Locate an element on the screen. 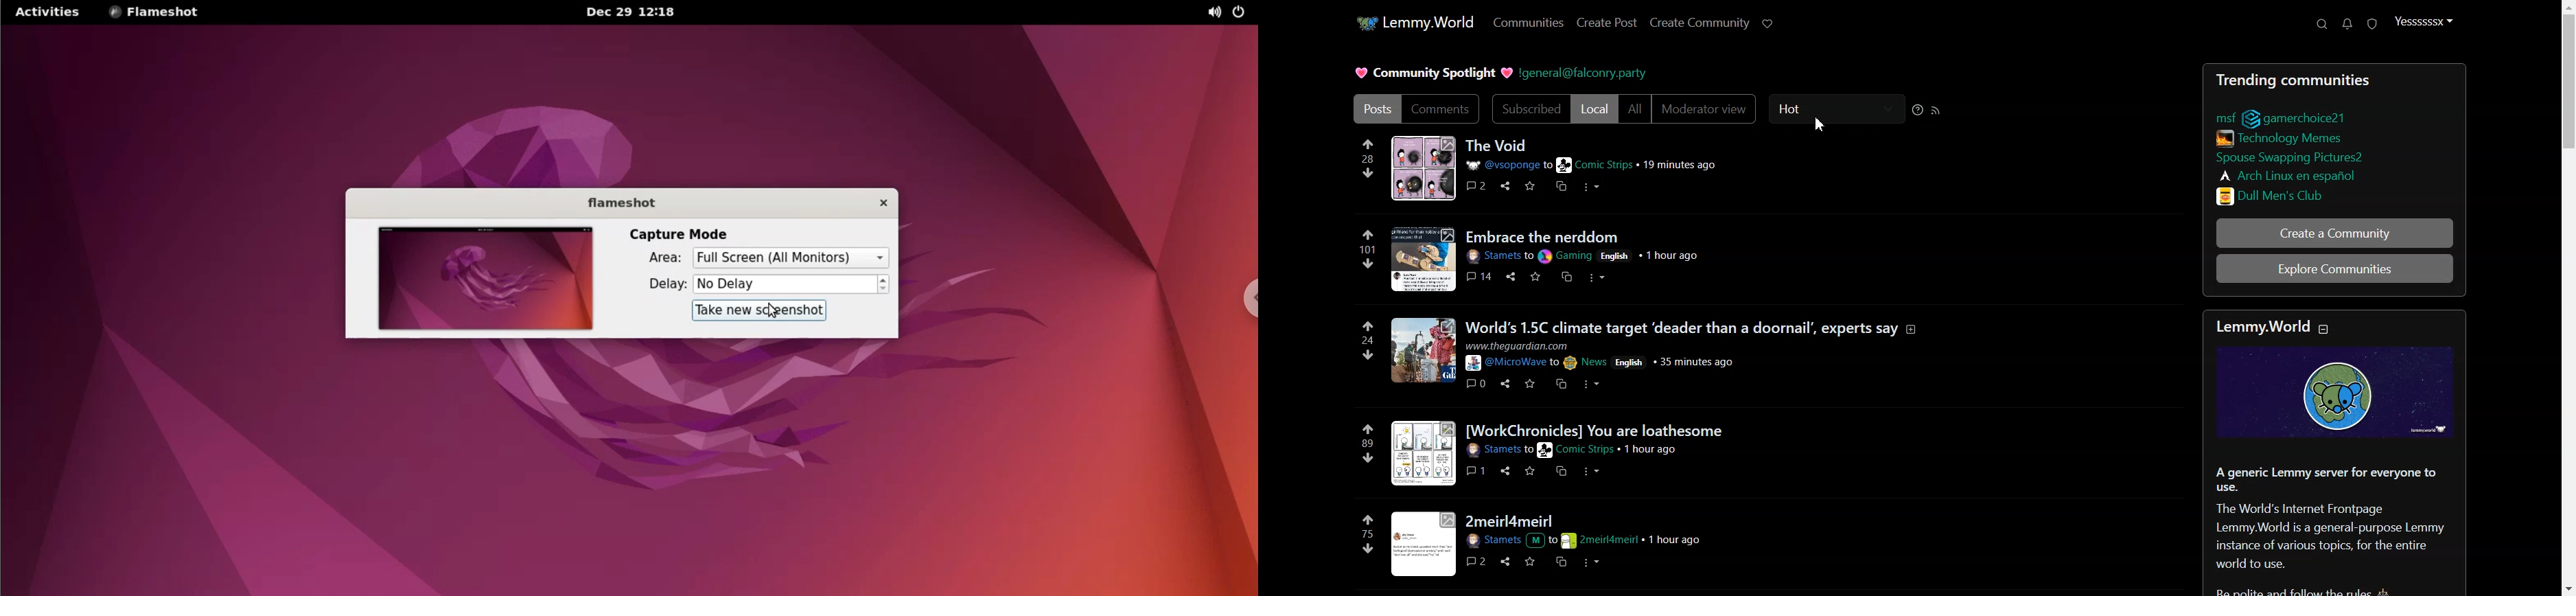 Image resolution: width=2576 pixels, height=616 pixels. image is located at coordinates (1423, 453).